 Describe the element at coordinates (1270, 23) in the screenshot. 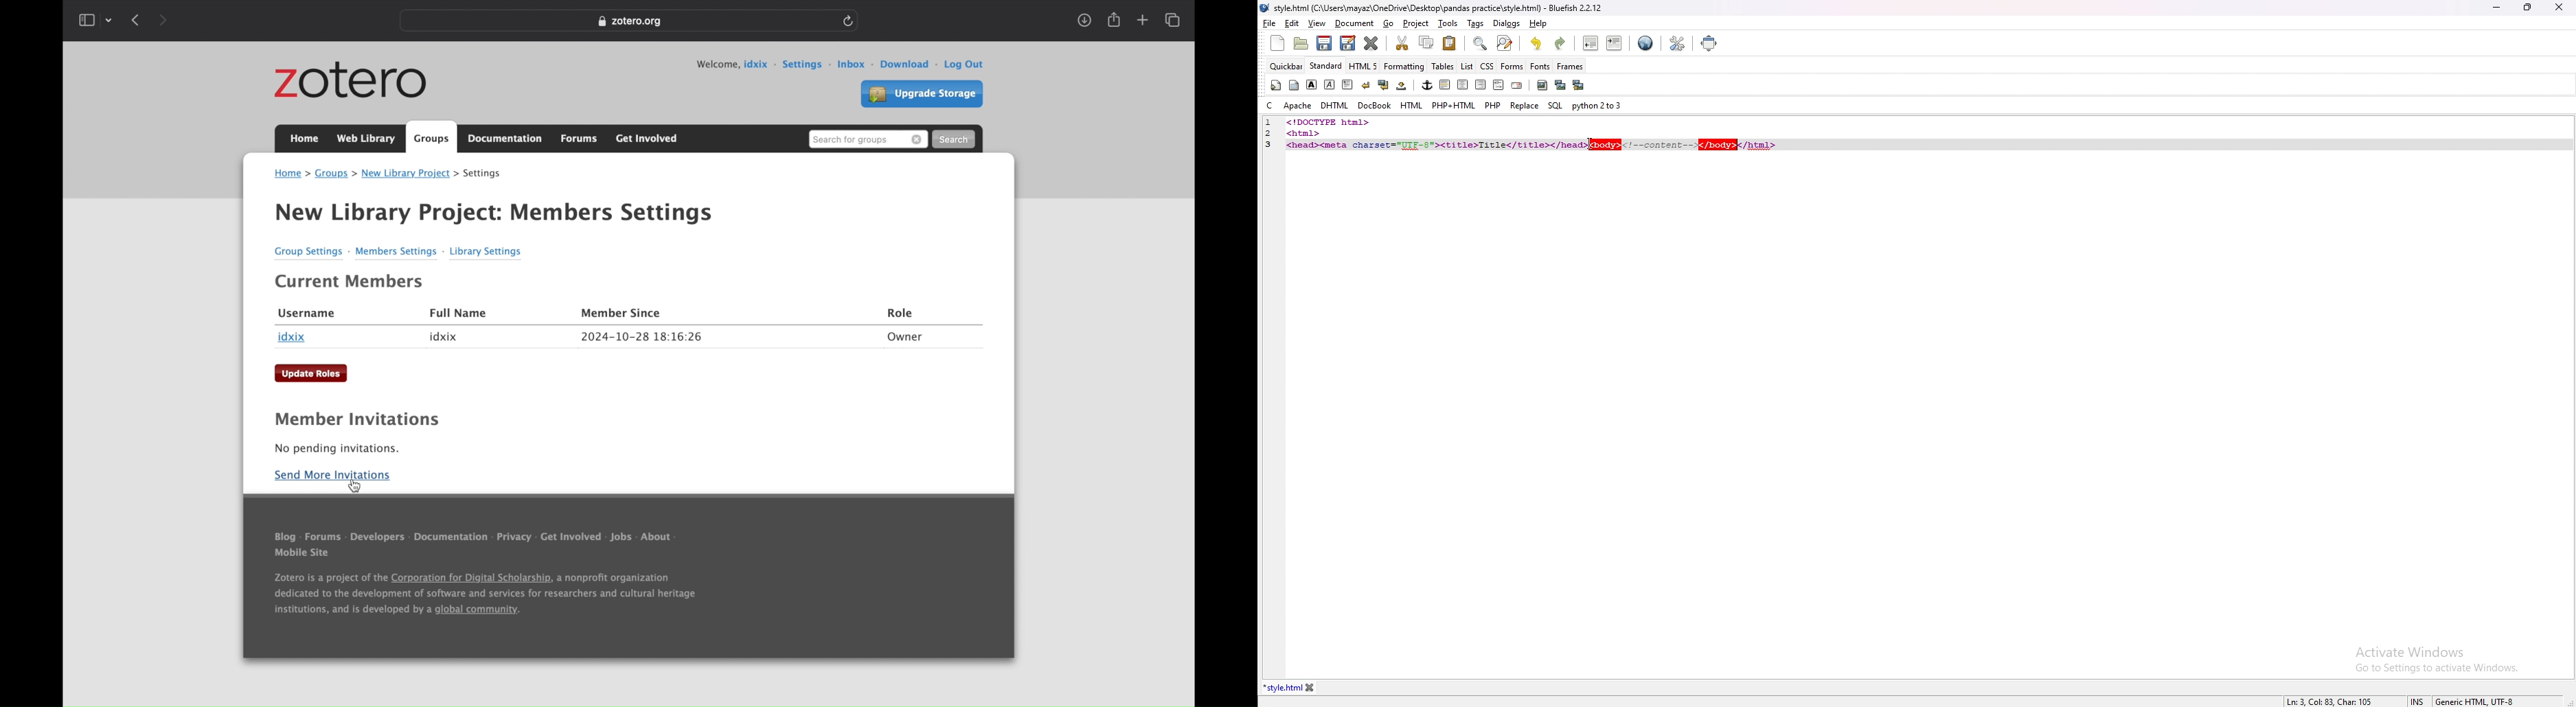

I see `file` at that location.